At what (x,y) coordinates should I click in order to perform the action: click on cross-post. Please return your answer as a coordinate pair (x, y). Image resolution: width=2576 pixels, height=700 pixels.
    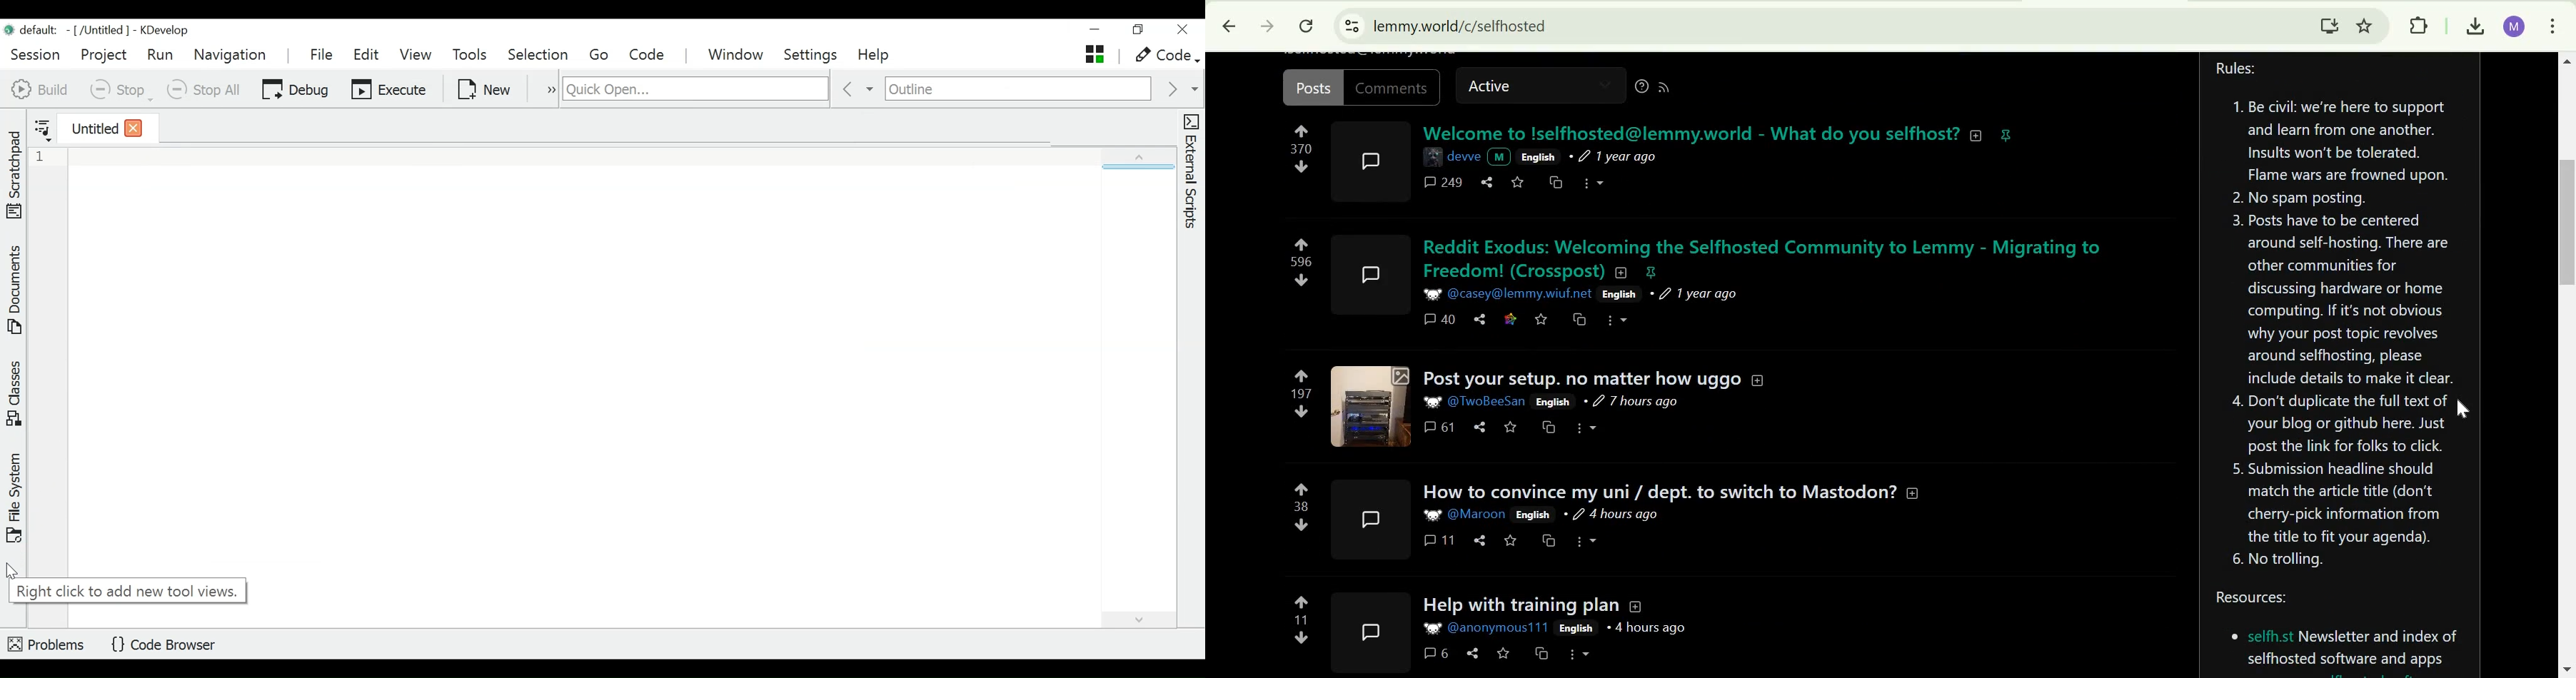
    Looking at the image, I should click on (1549, 540).